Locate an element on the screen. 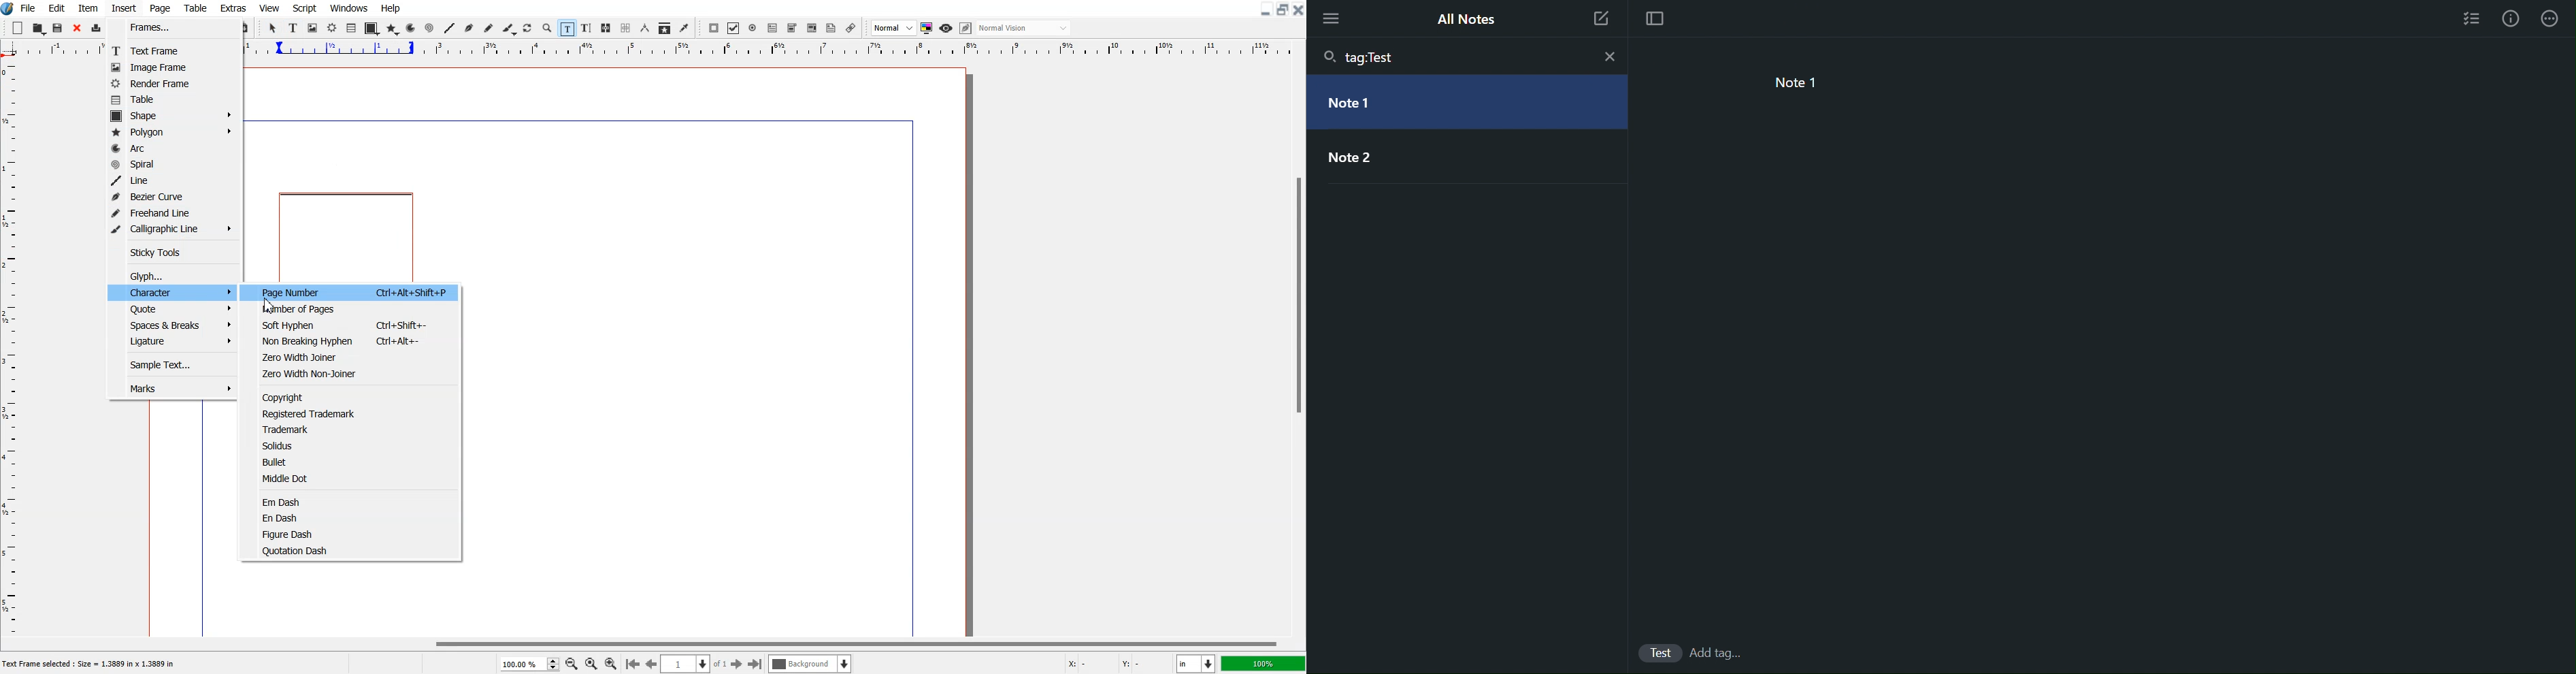 The height and width of the screenshot is (700, 2576). Text Annotation is located at coordinates (831, 29).